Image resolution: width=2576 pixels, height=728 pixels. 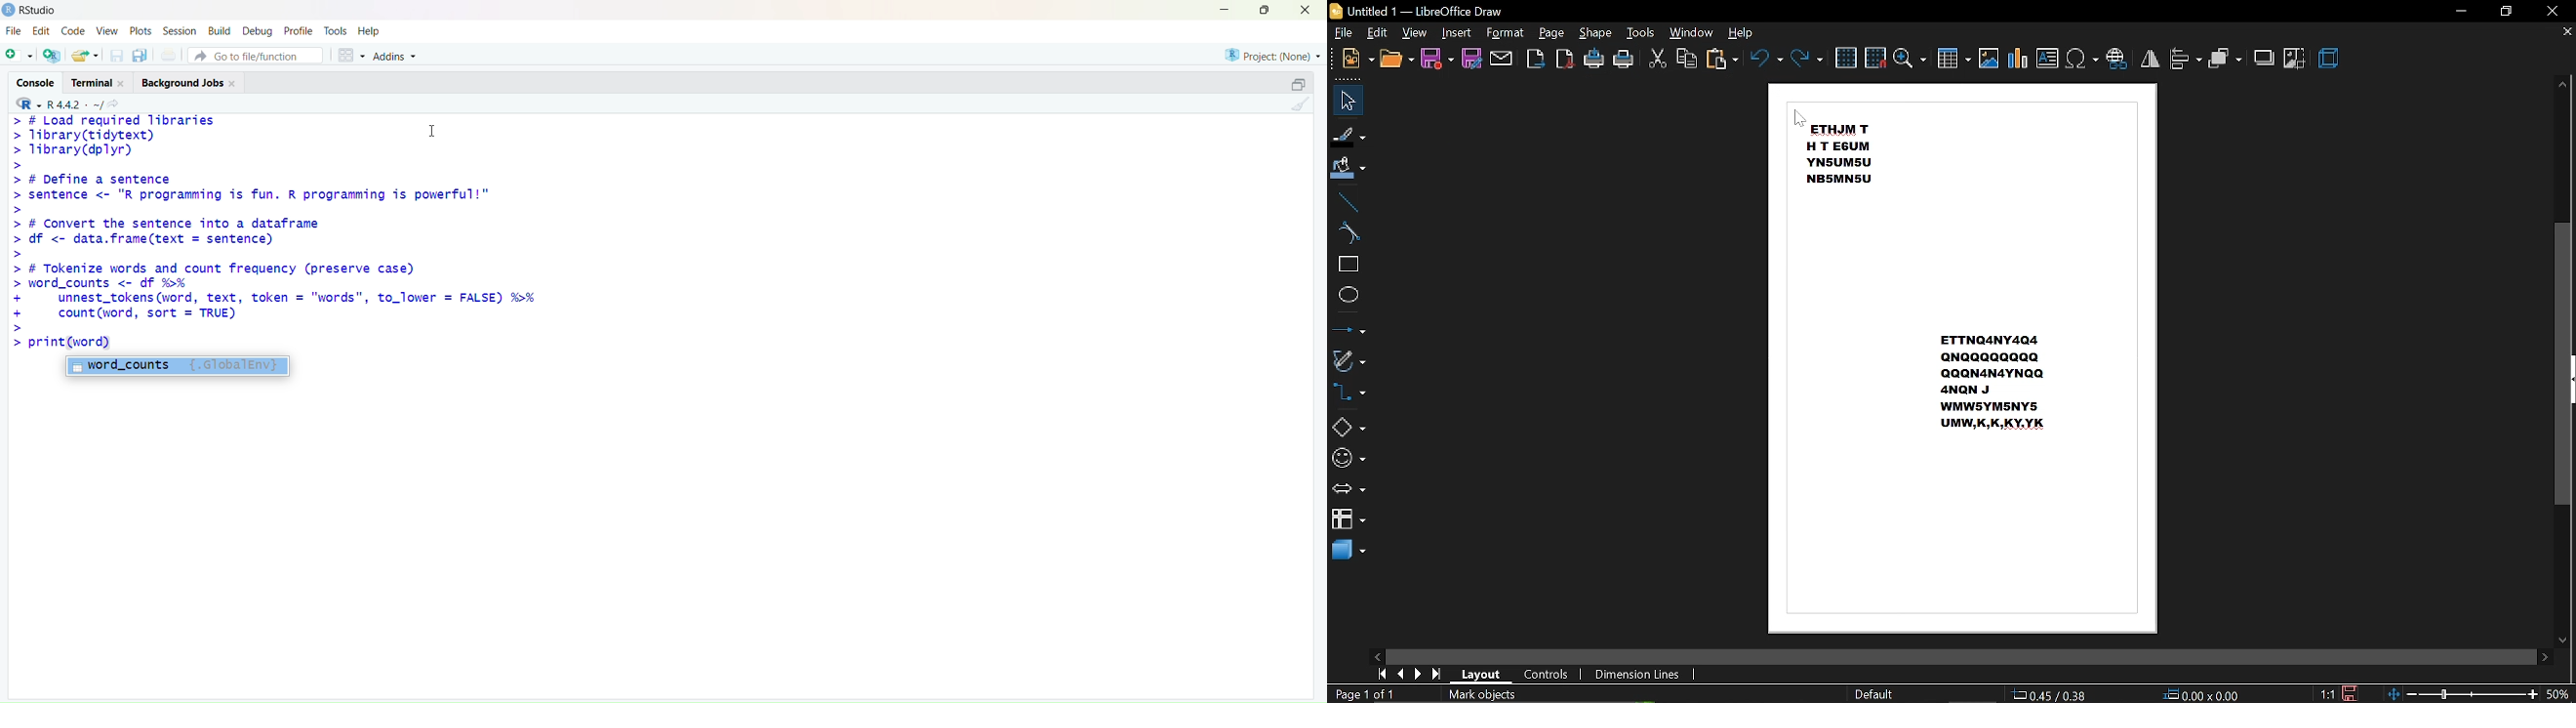 I want to click on maximize, so click(x=1264, y=11).